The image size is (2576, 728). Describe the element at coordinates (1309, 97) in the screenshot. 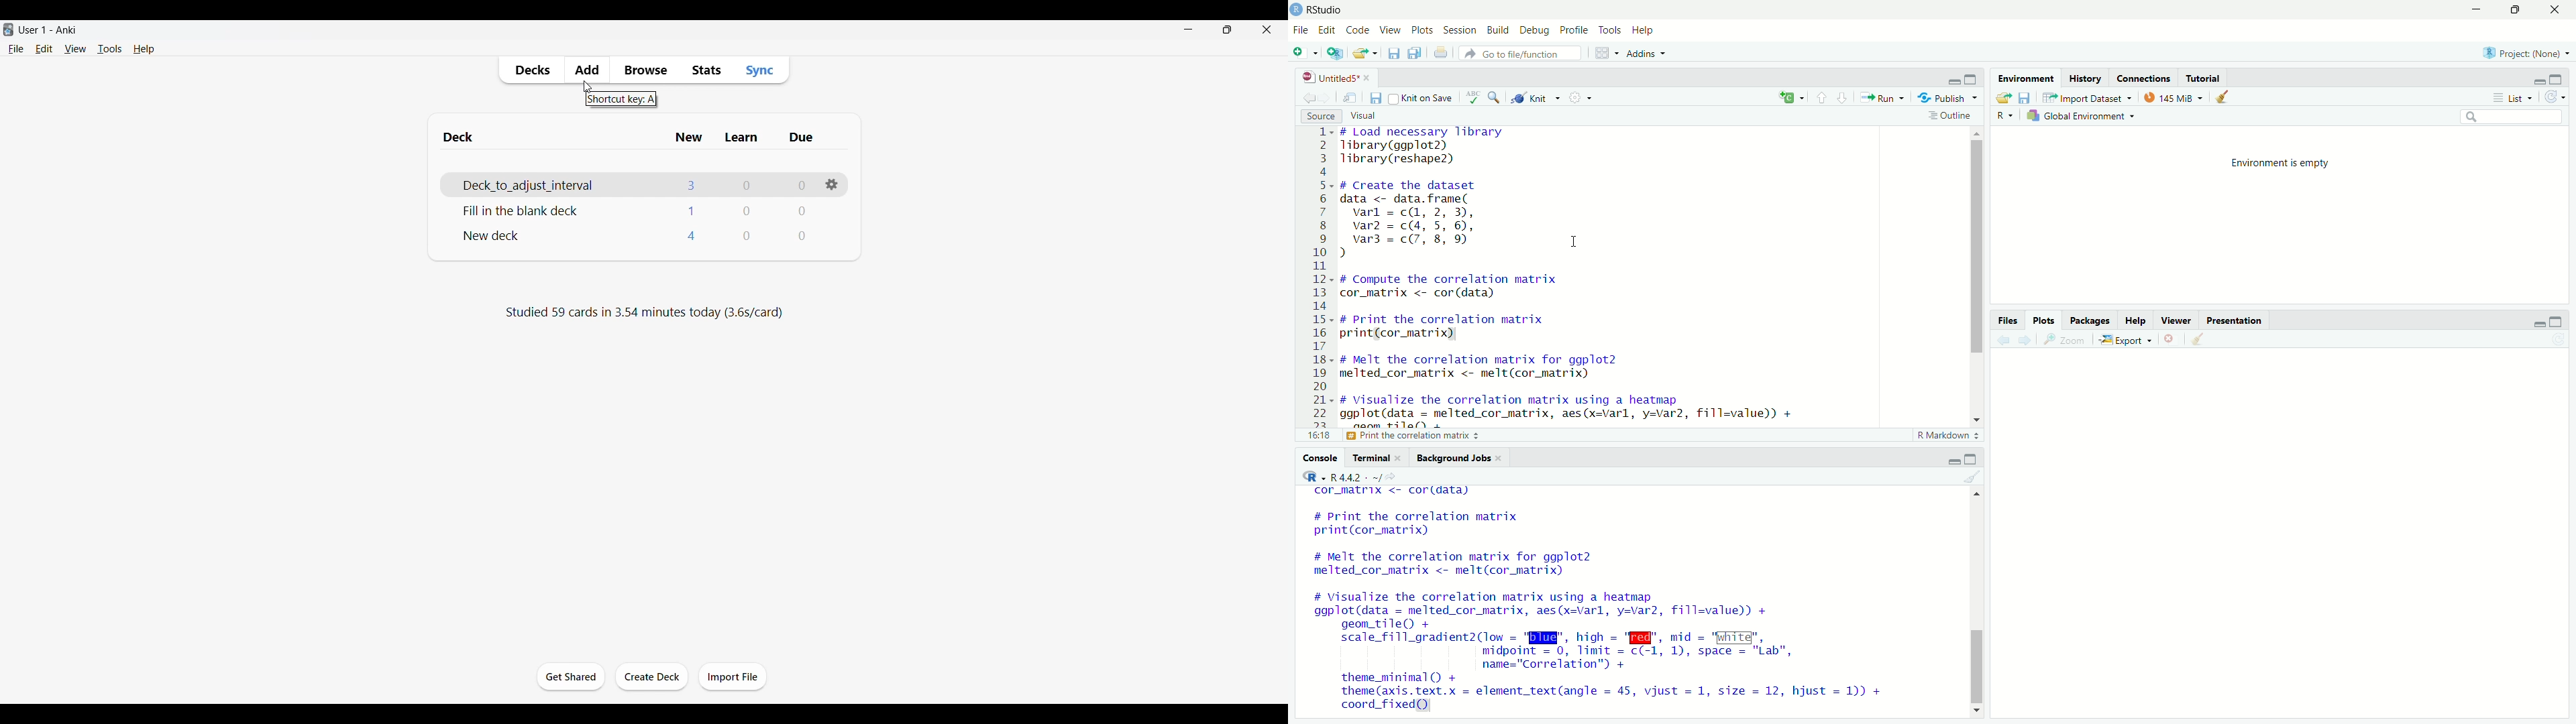

I see `go previous` at that location.